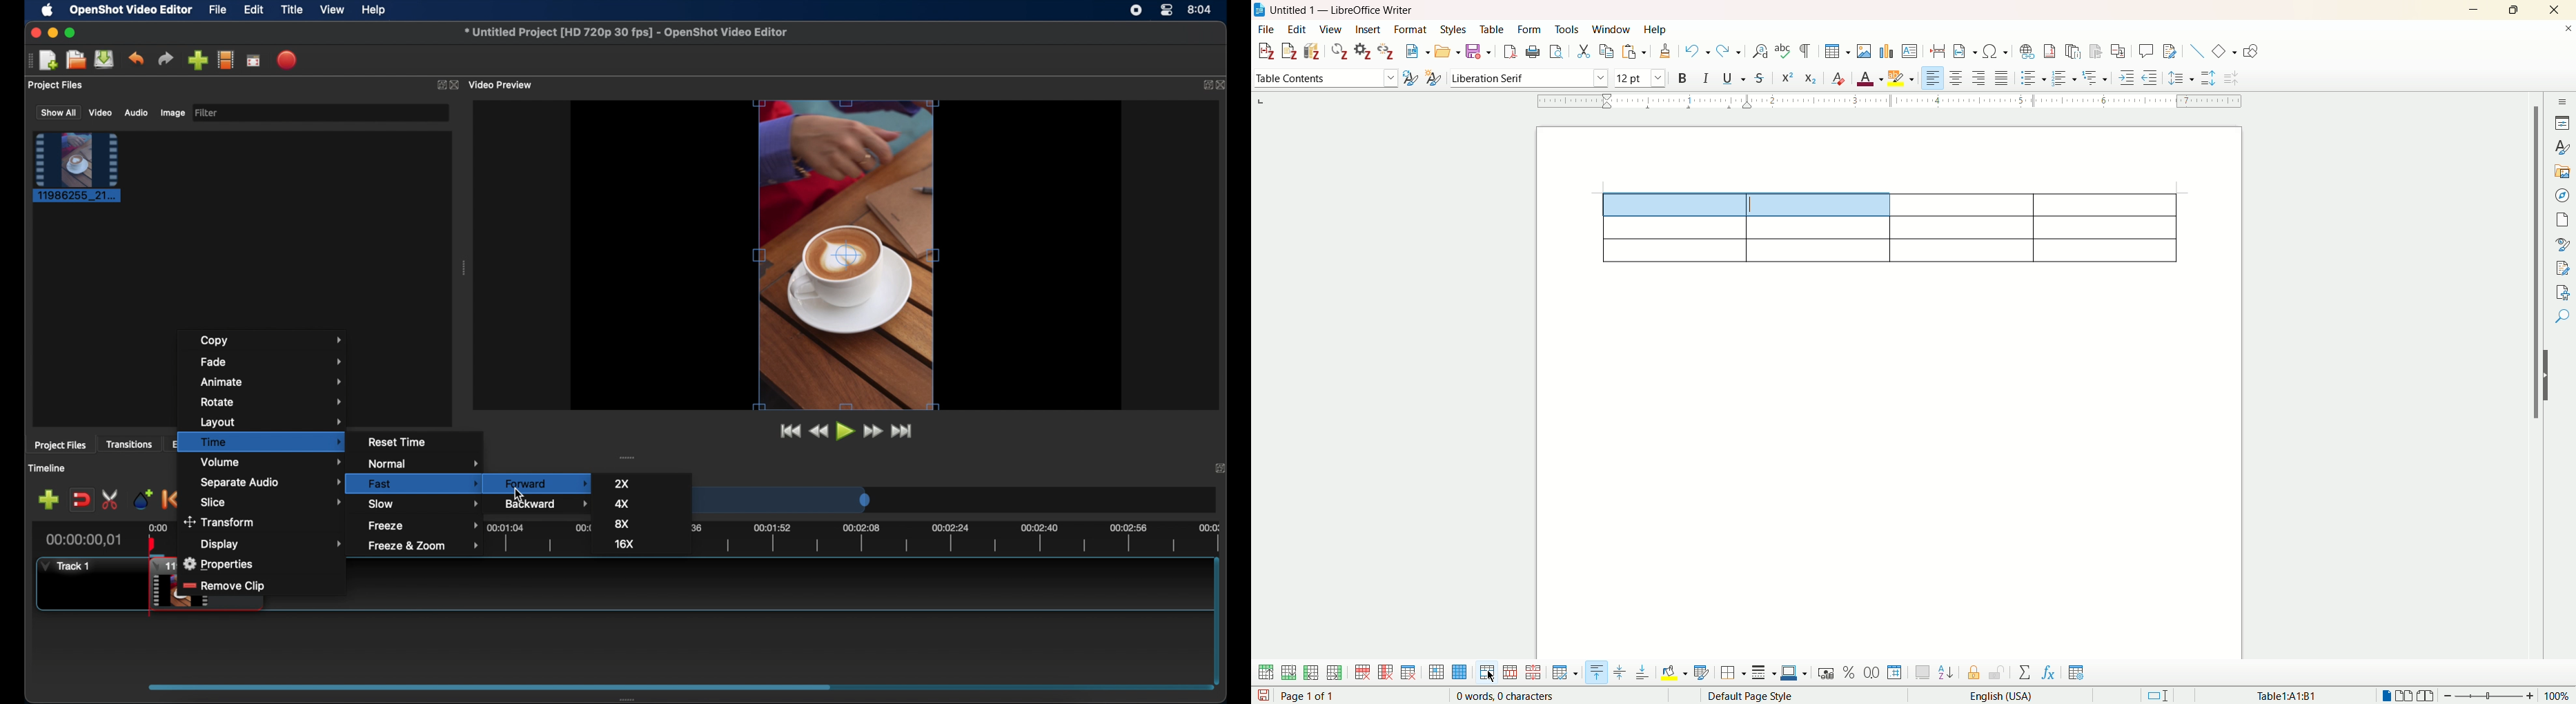  I want to click on freezemneu, so click(426, 525).